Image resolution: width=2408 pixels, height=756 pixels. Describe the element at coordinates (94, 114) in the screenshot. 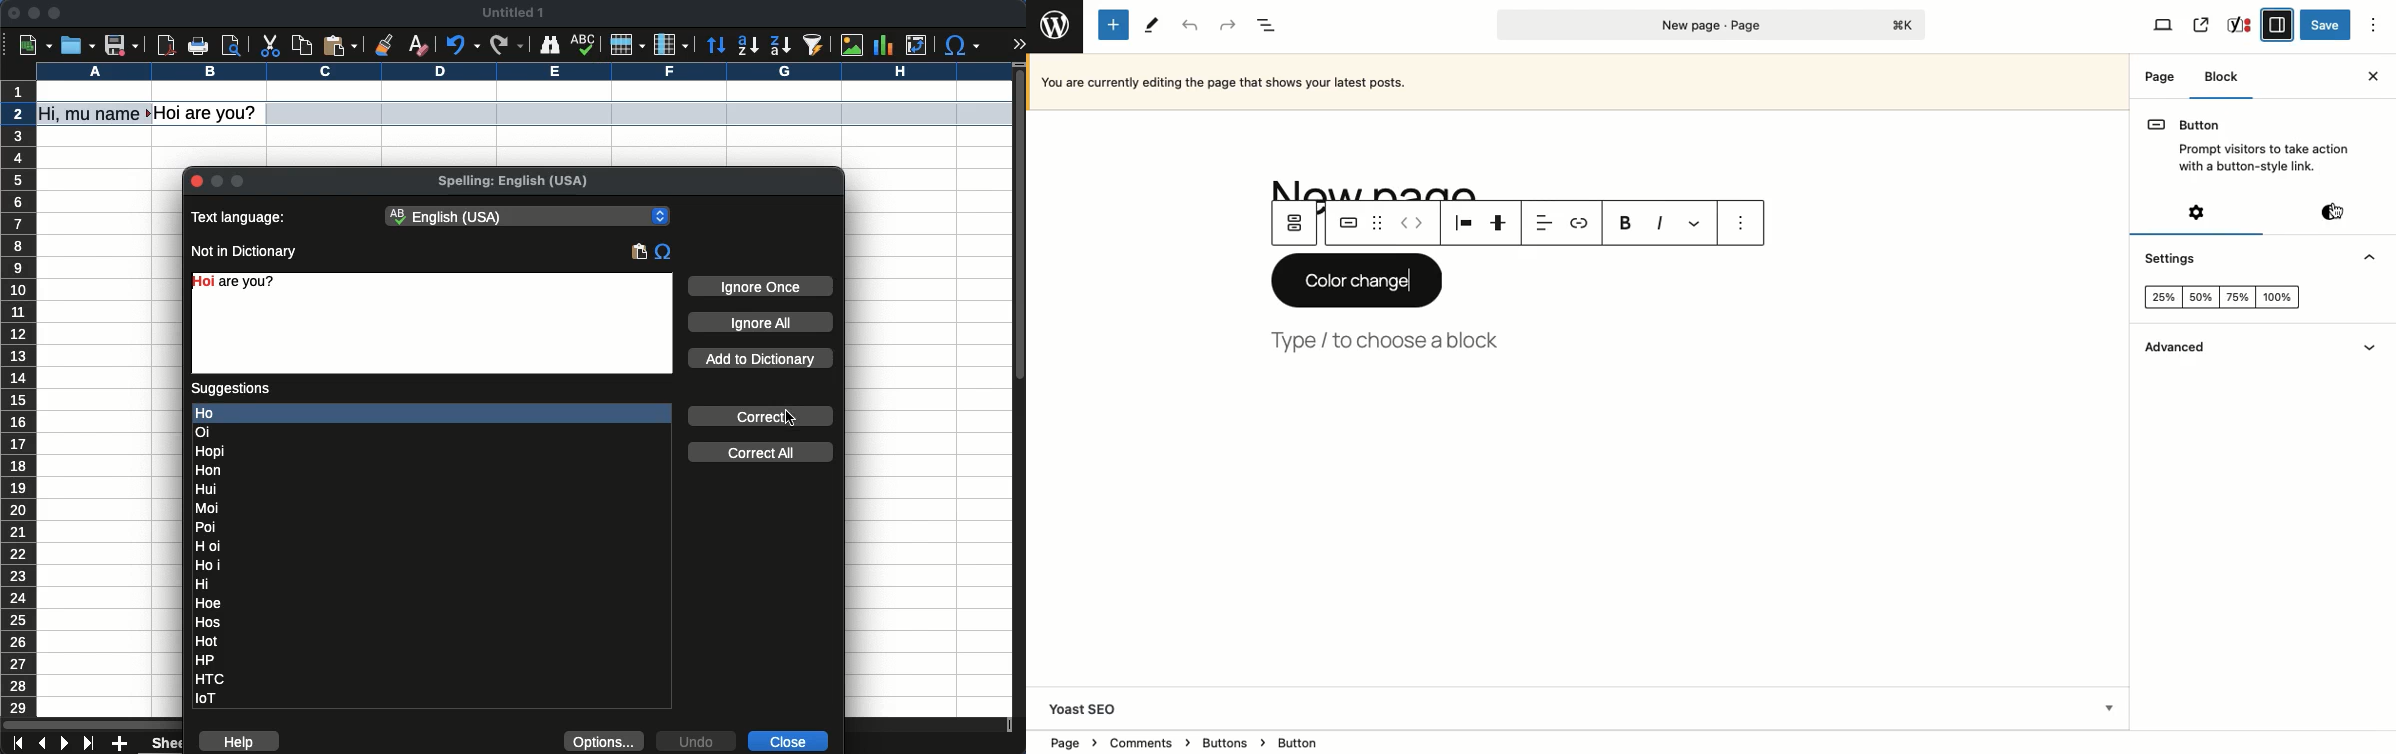

I see `Hi, my name` at that location.